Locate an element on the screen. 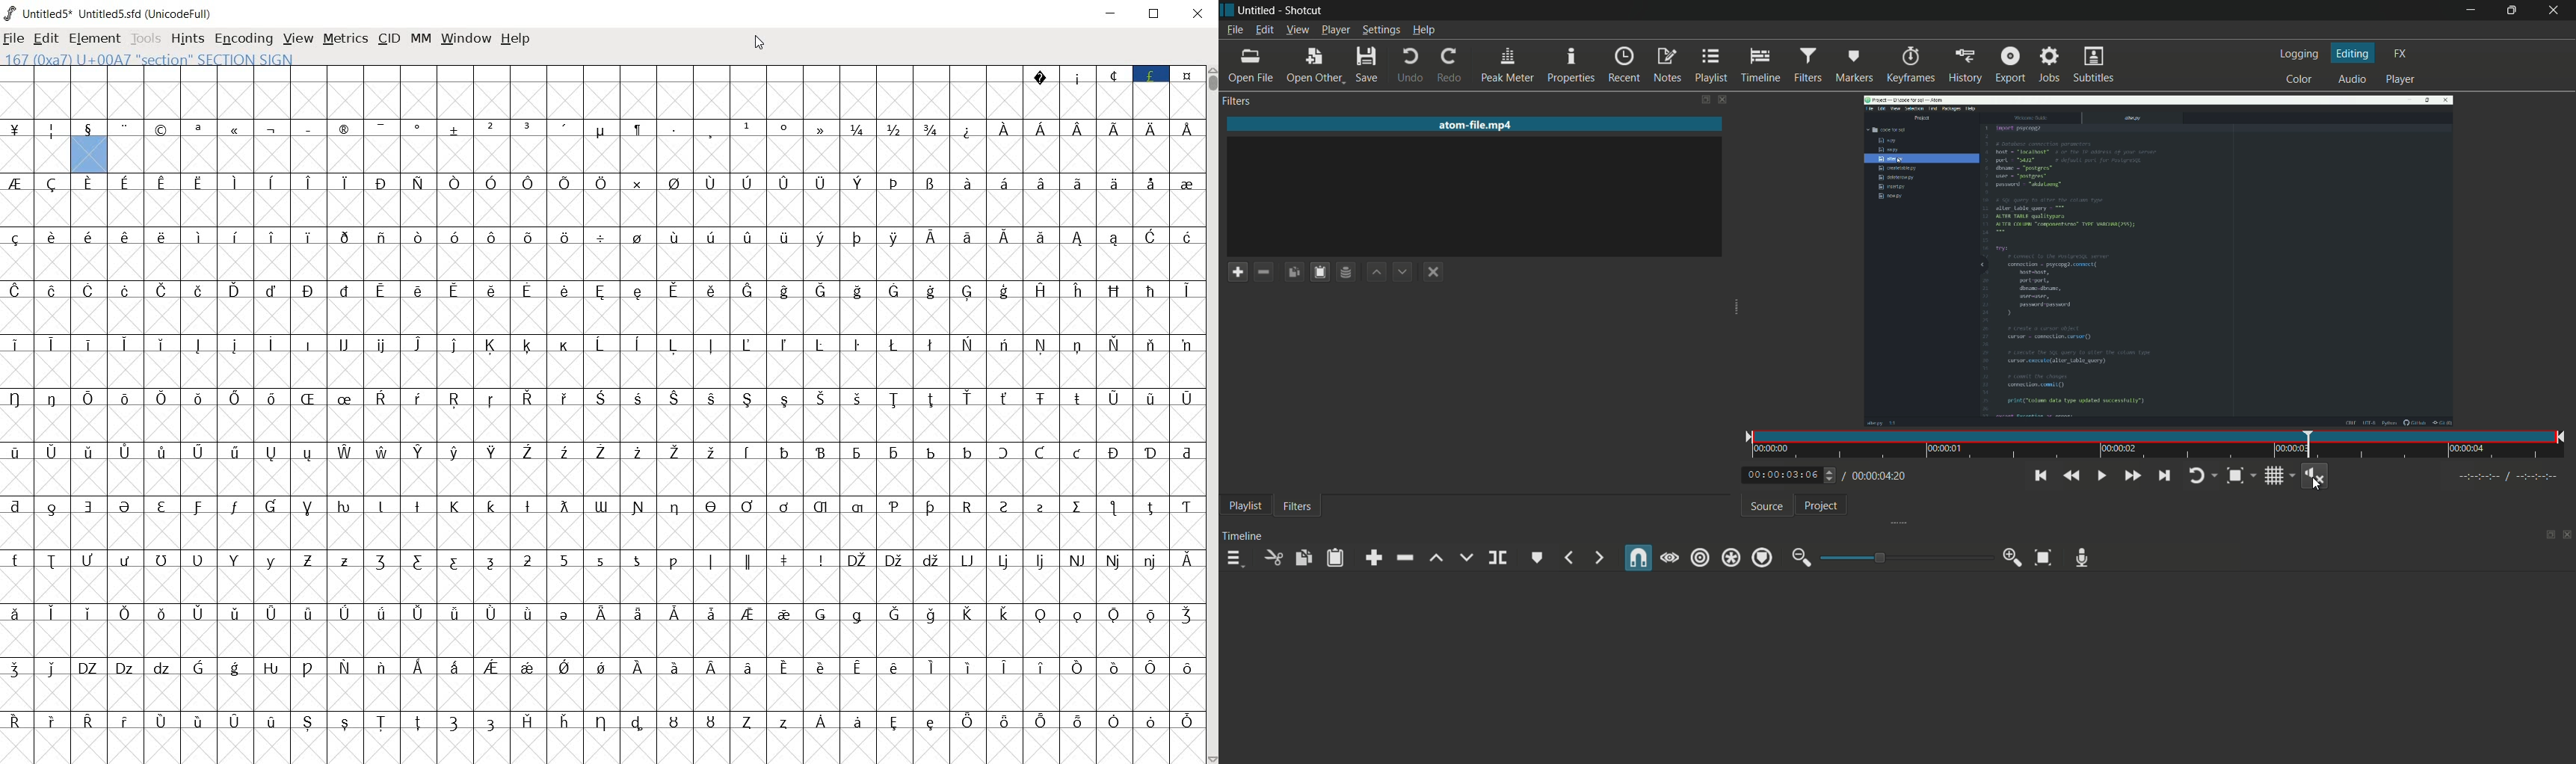 The image size is (2576, 784). playlist is located at coordinates (1243, 505).